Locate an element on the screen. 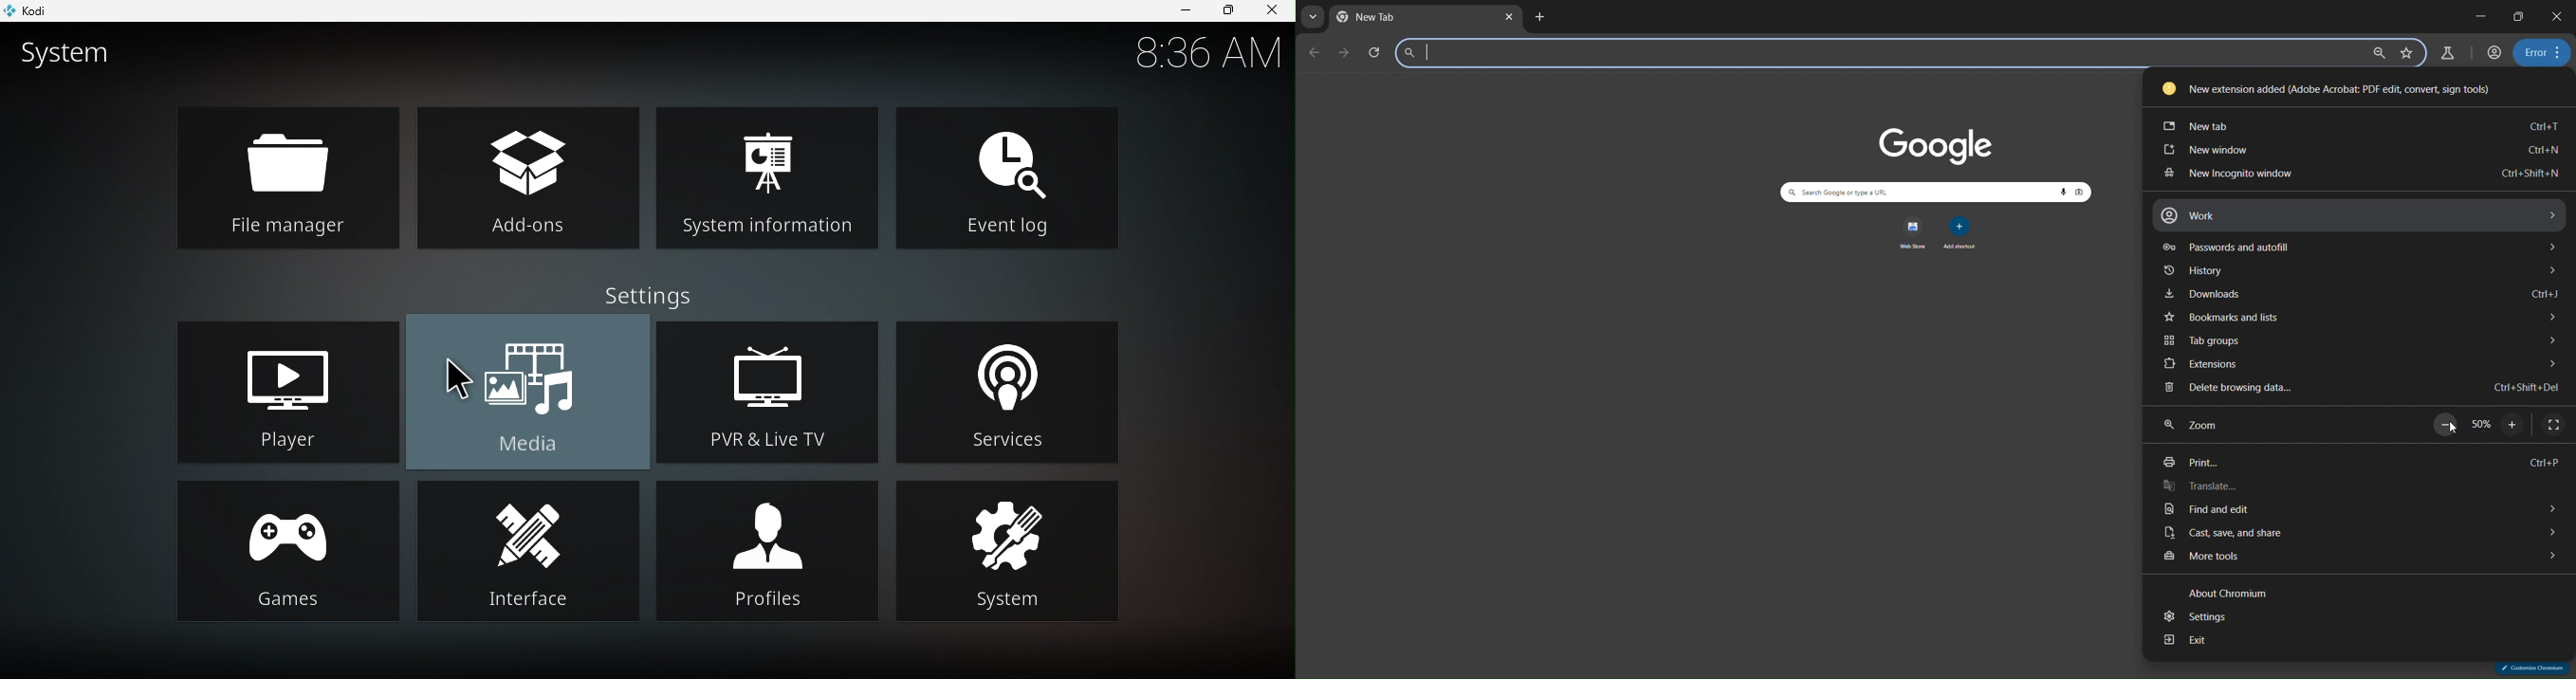 The height and width of the screenshot is (700, 2576). close is located at coordinates (2559, 18).